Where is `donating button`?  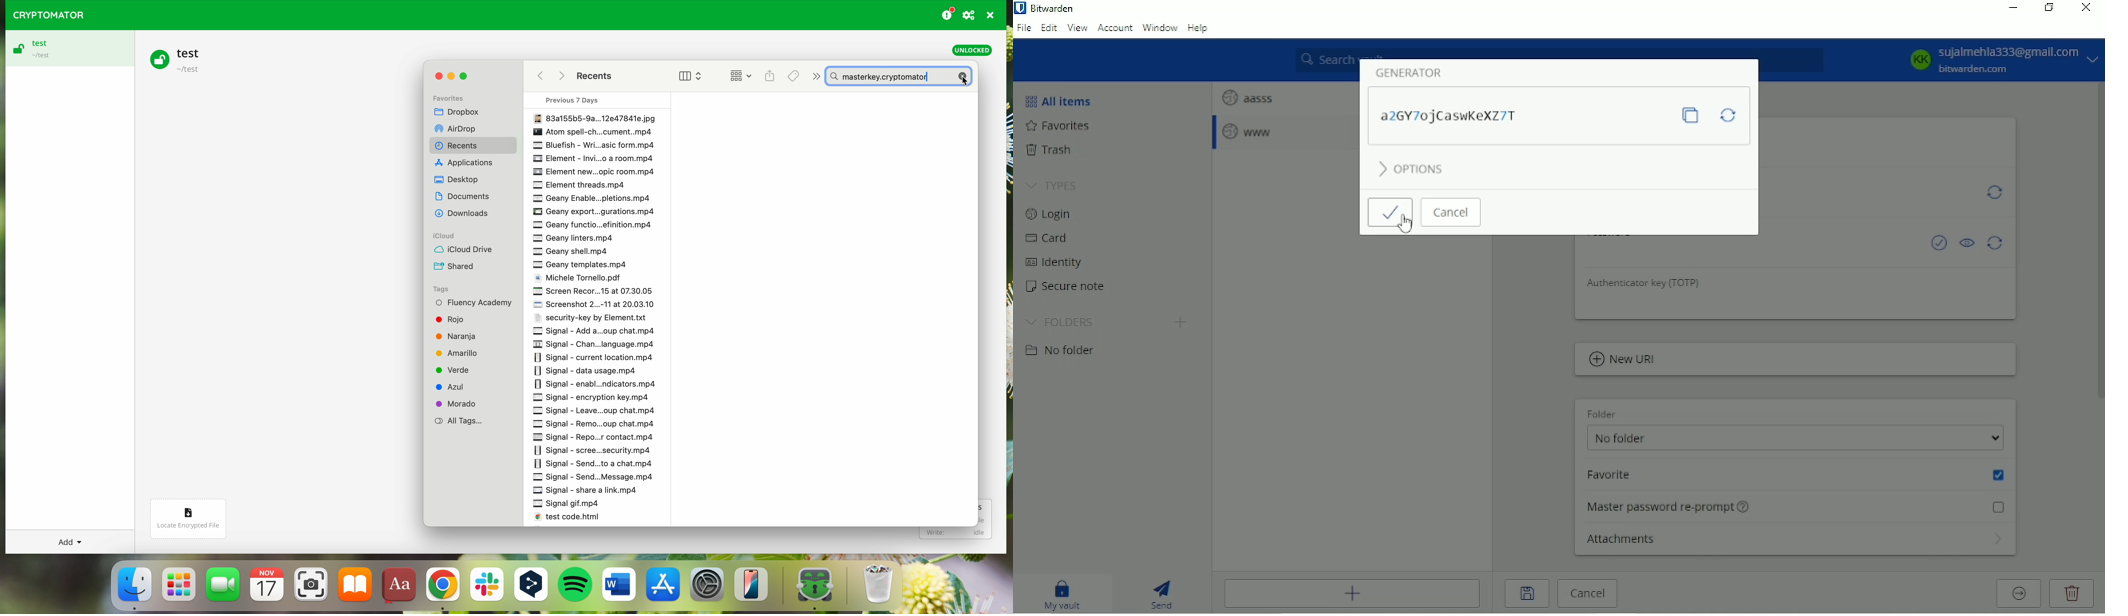 donating button is located at coordinates (948, 14).